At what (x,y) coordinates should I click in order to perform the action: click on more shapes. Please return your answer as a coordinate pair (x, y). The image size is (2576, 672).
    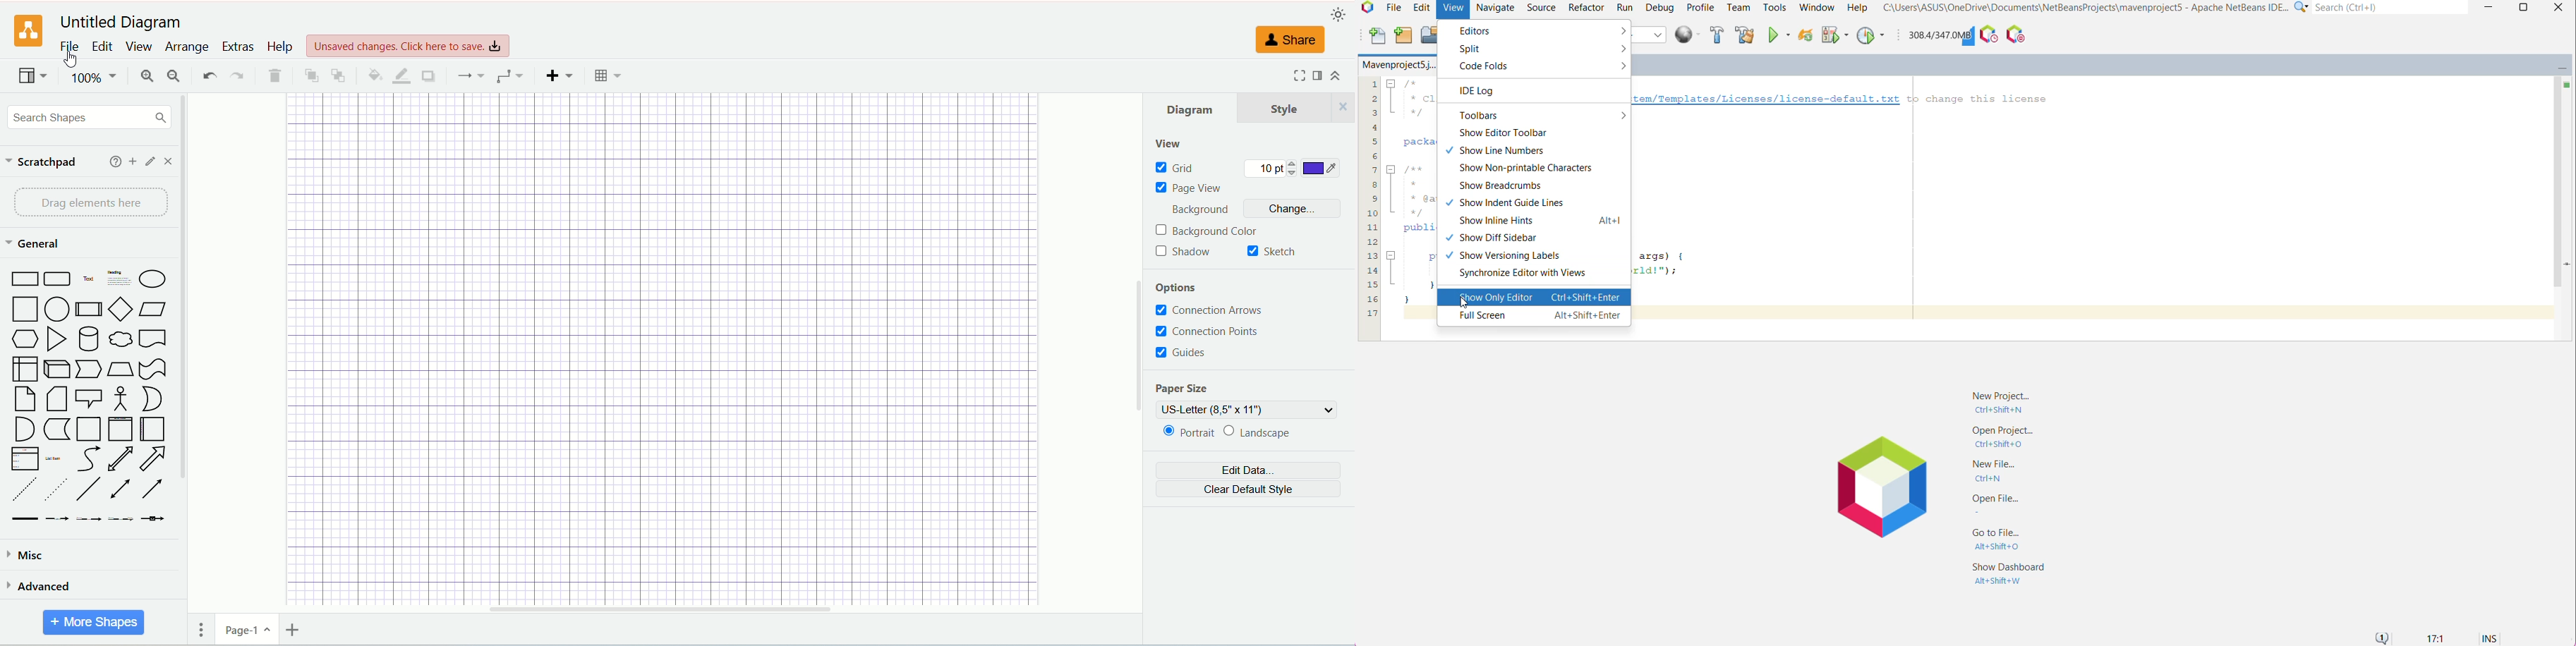
    Looking at the image, I should click on (94, 622).